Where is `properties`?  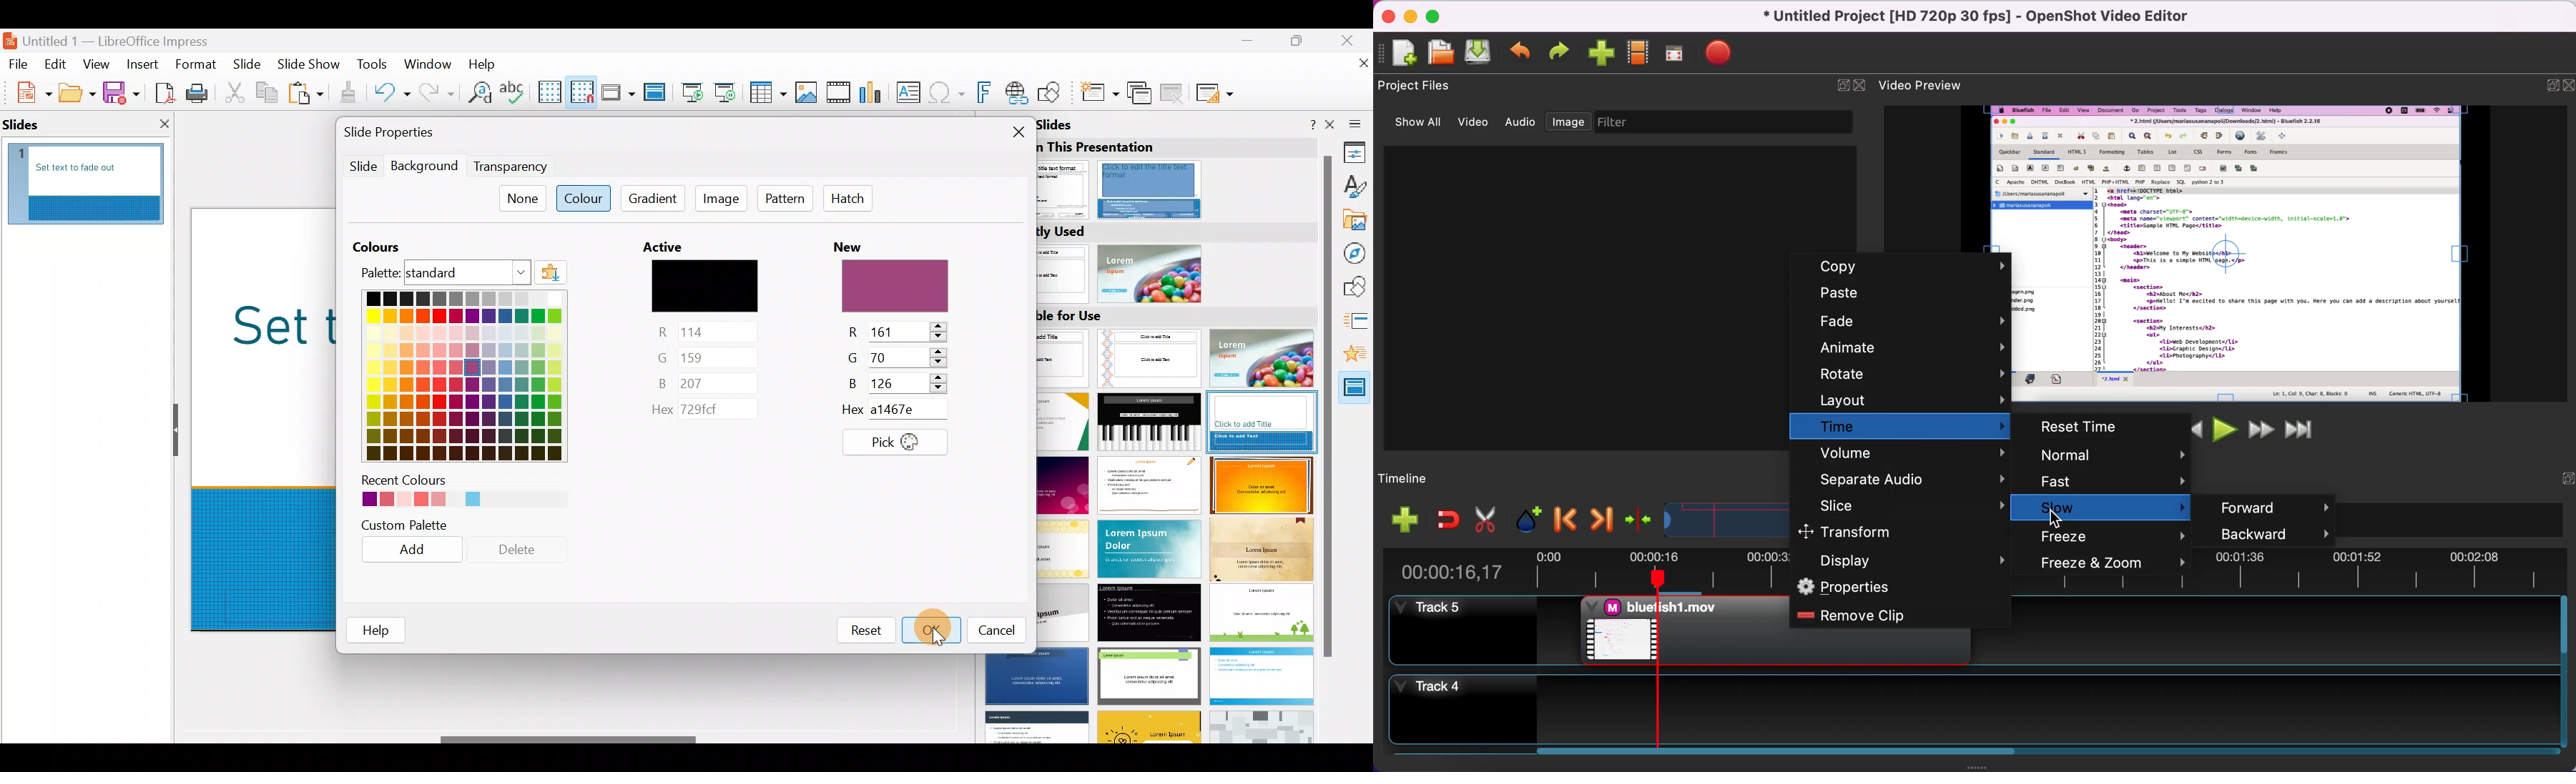
properties is located at coordinates (1899, 587).